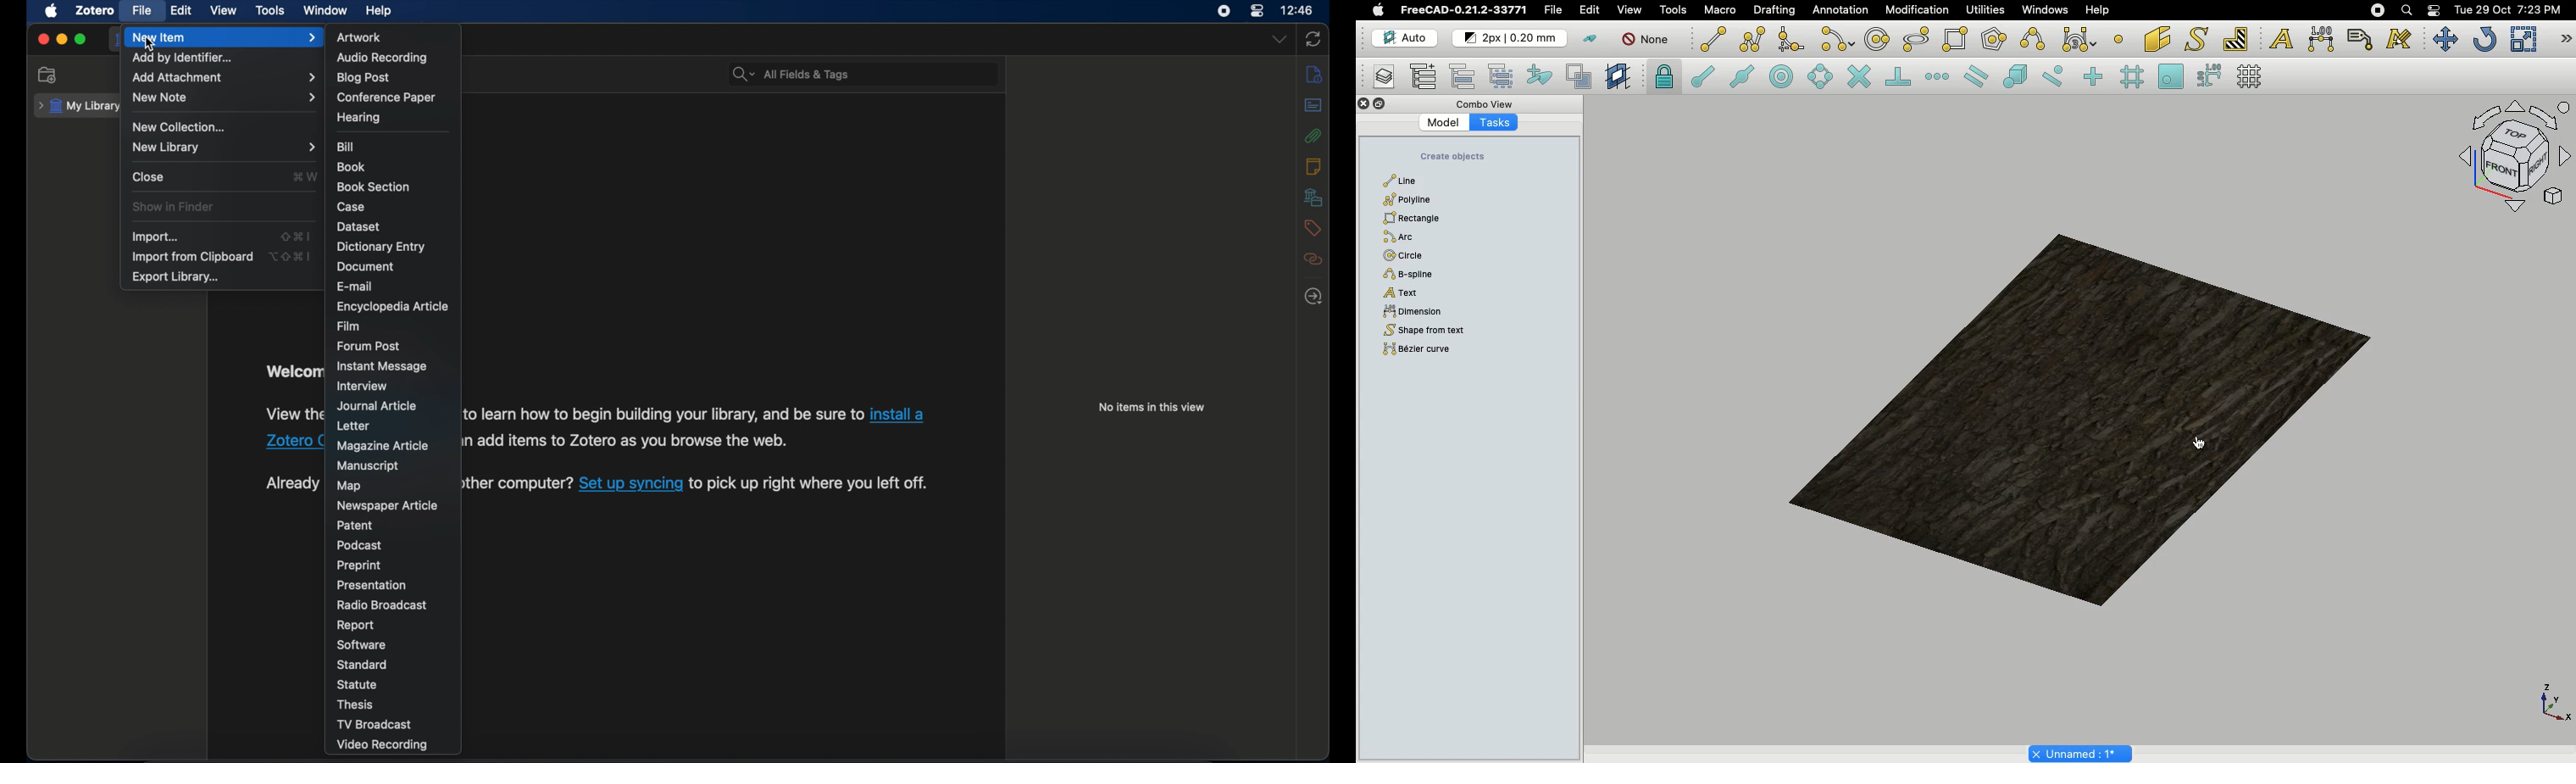  Describe the element at coordinates (2087, 398) in the screenshot. I see `Object` at that location.